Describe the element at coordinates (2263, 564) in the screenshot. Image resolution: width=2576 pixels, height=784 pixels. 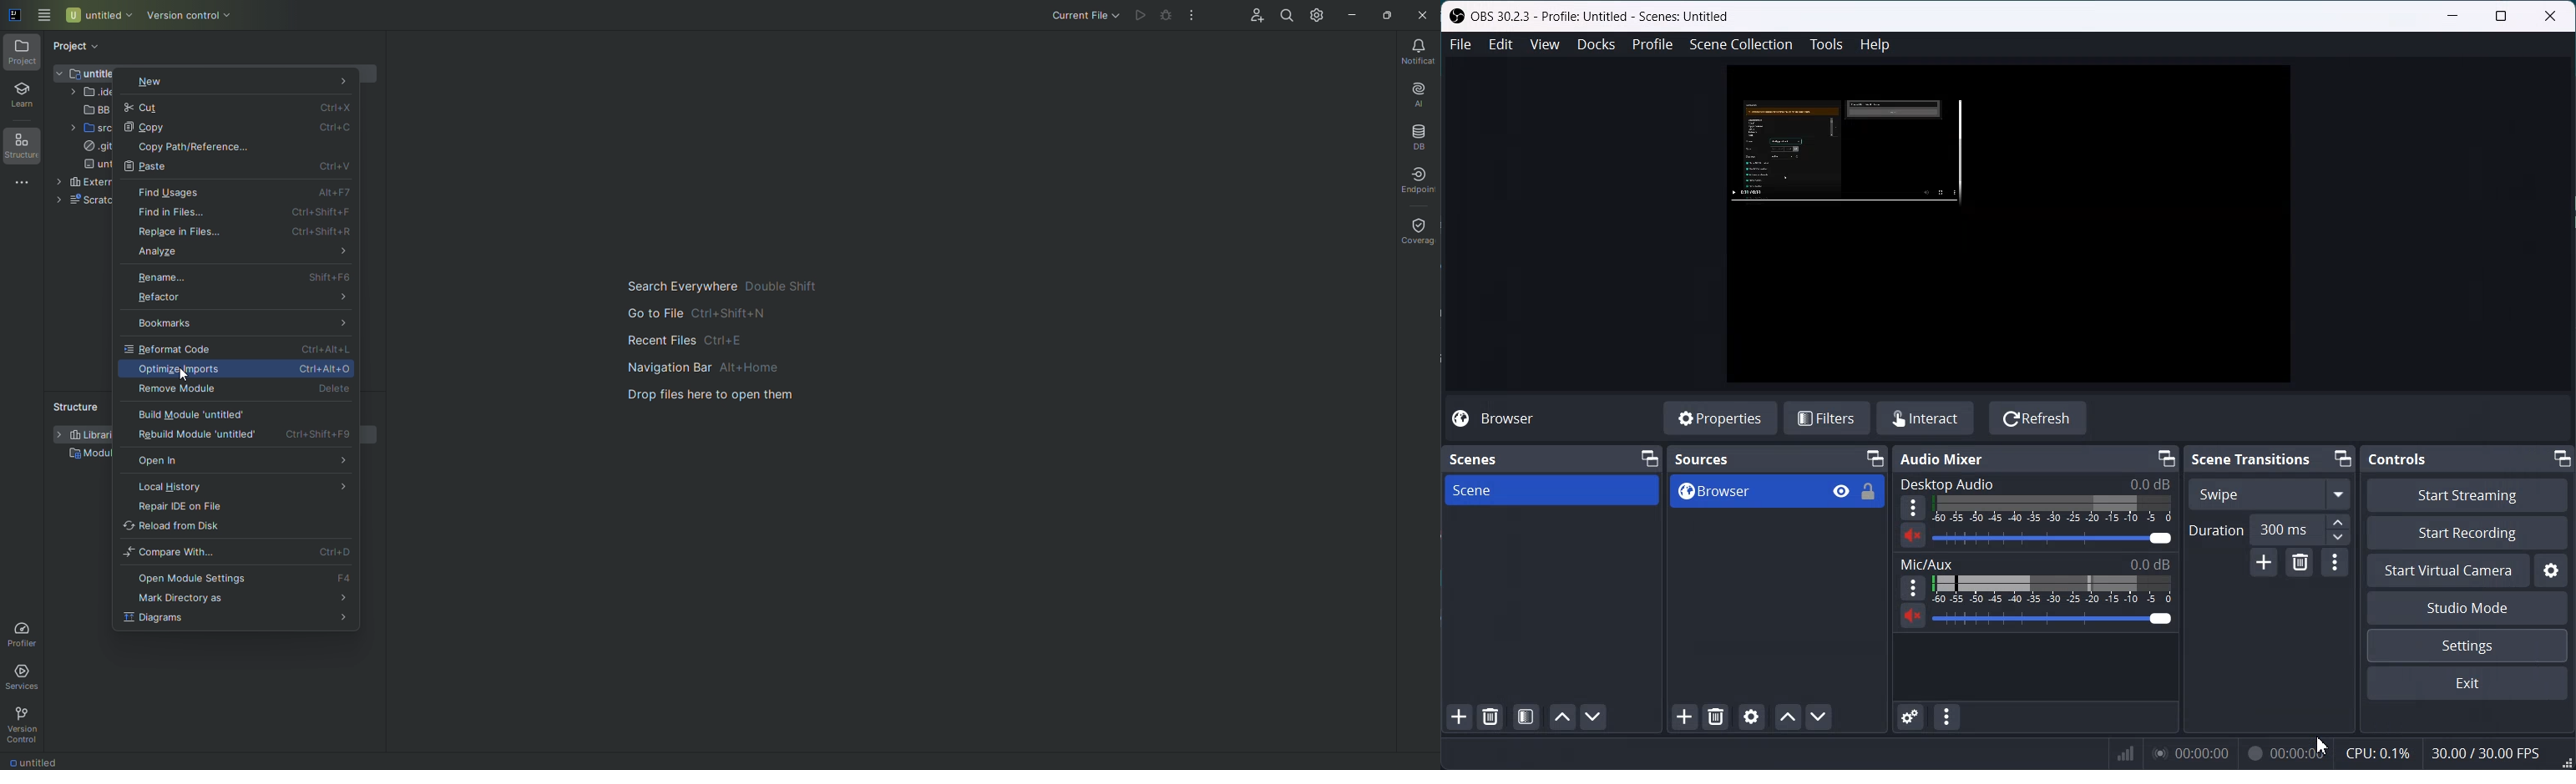
I see `Add configurable transition` at that location.